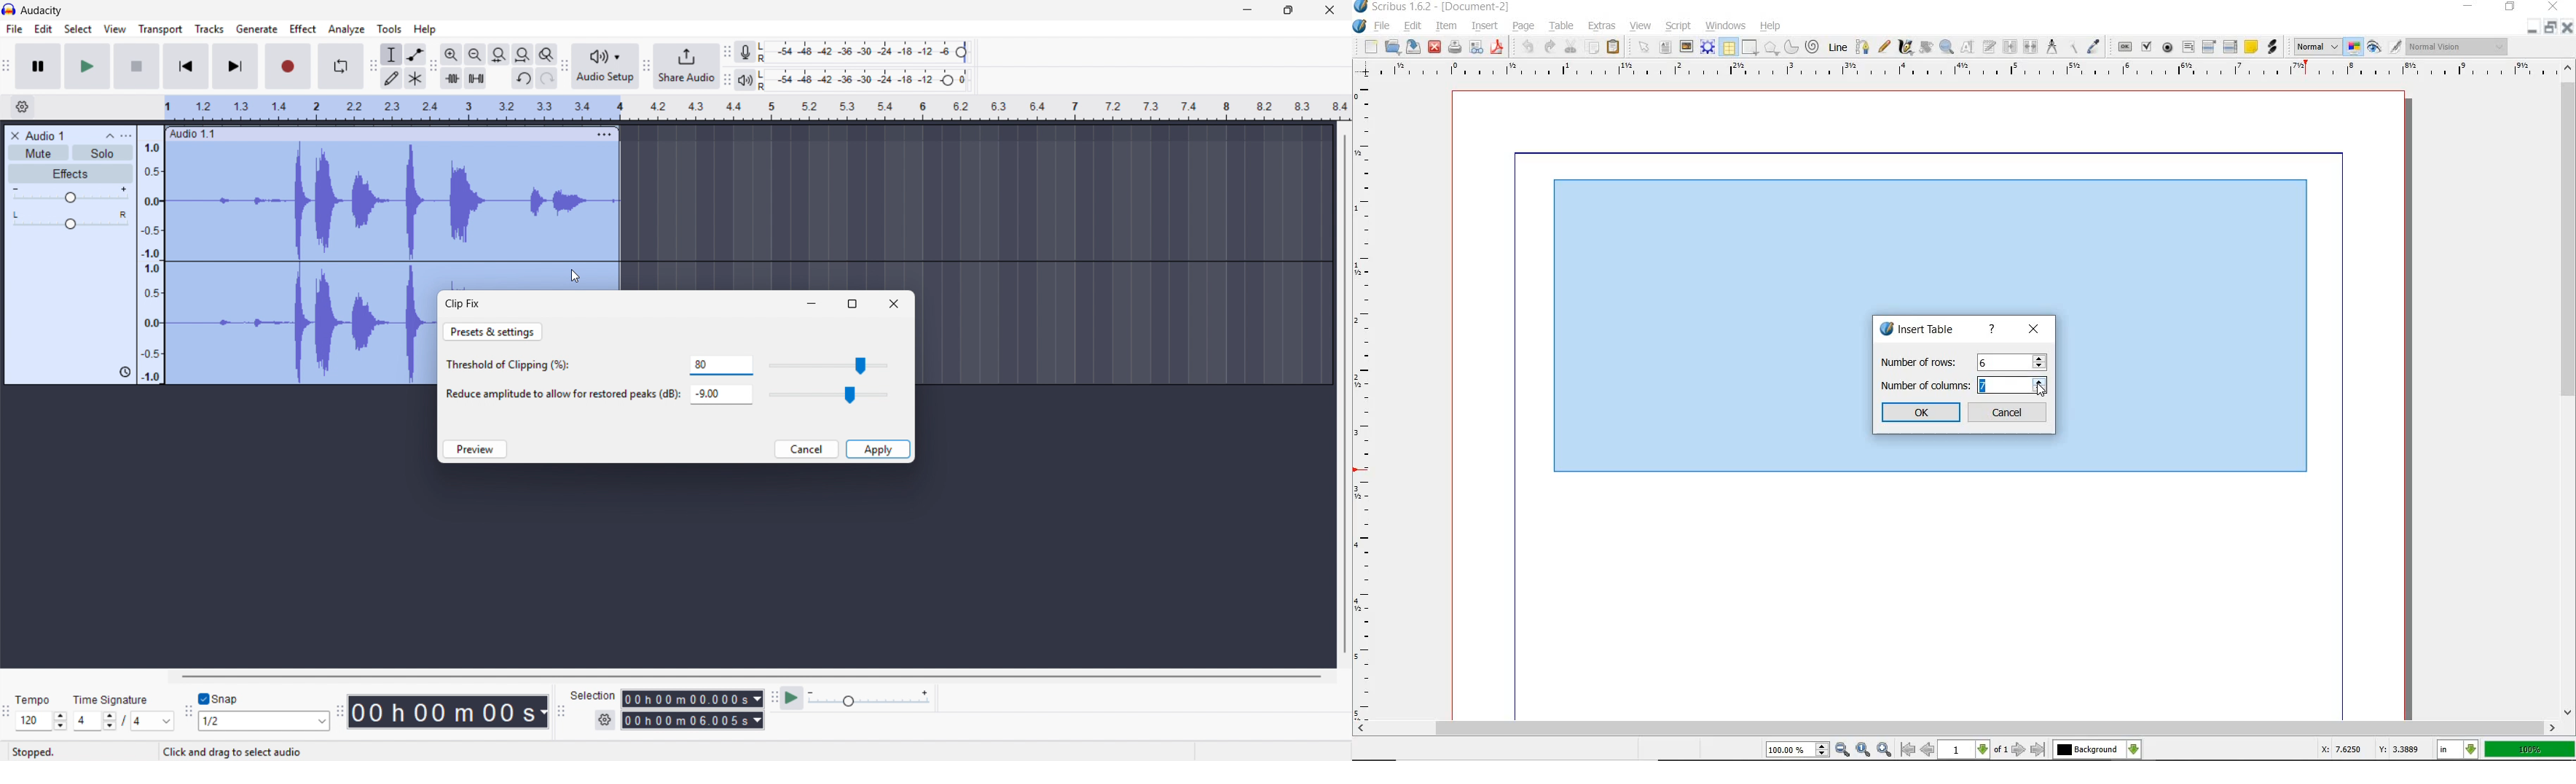 The image size is (2576, 784). I want to click on measurements, so click(2052, 47).